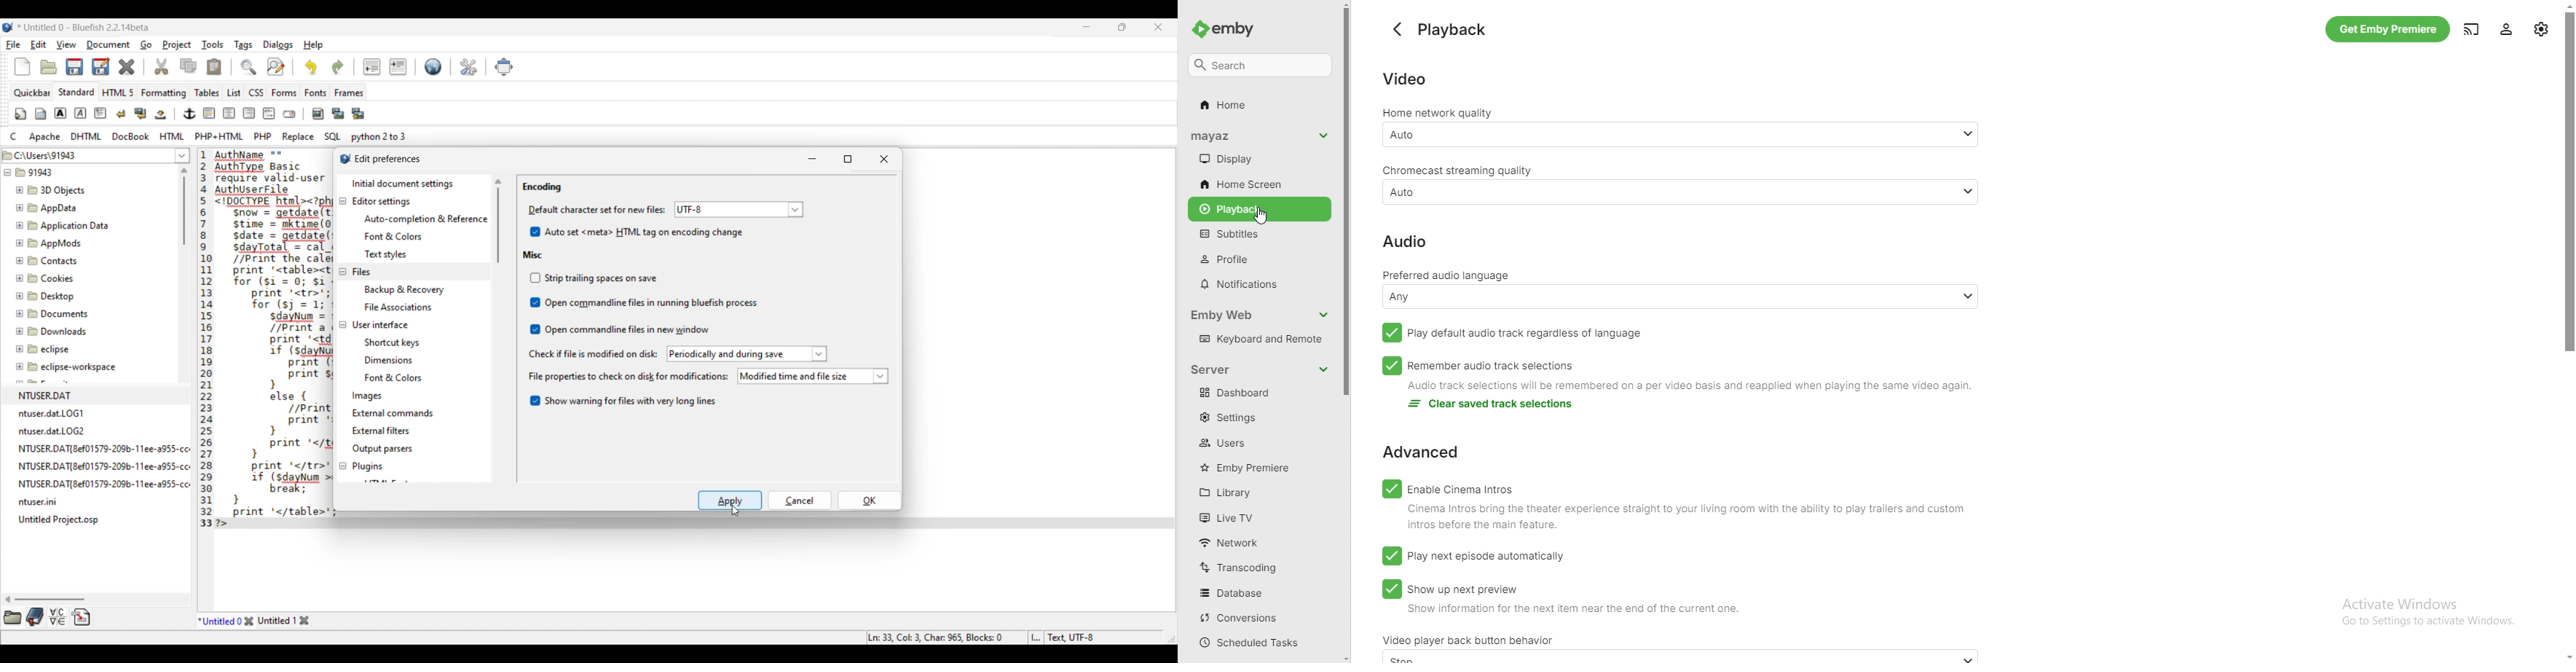 This screenshot has width=2576, height=672. Describe the element at coordinates (163, 93) in the screenshot. I see `Formatting menu` at that location.